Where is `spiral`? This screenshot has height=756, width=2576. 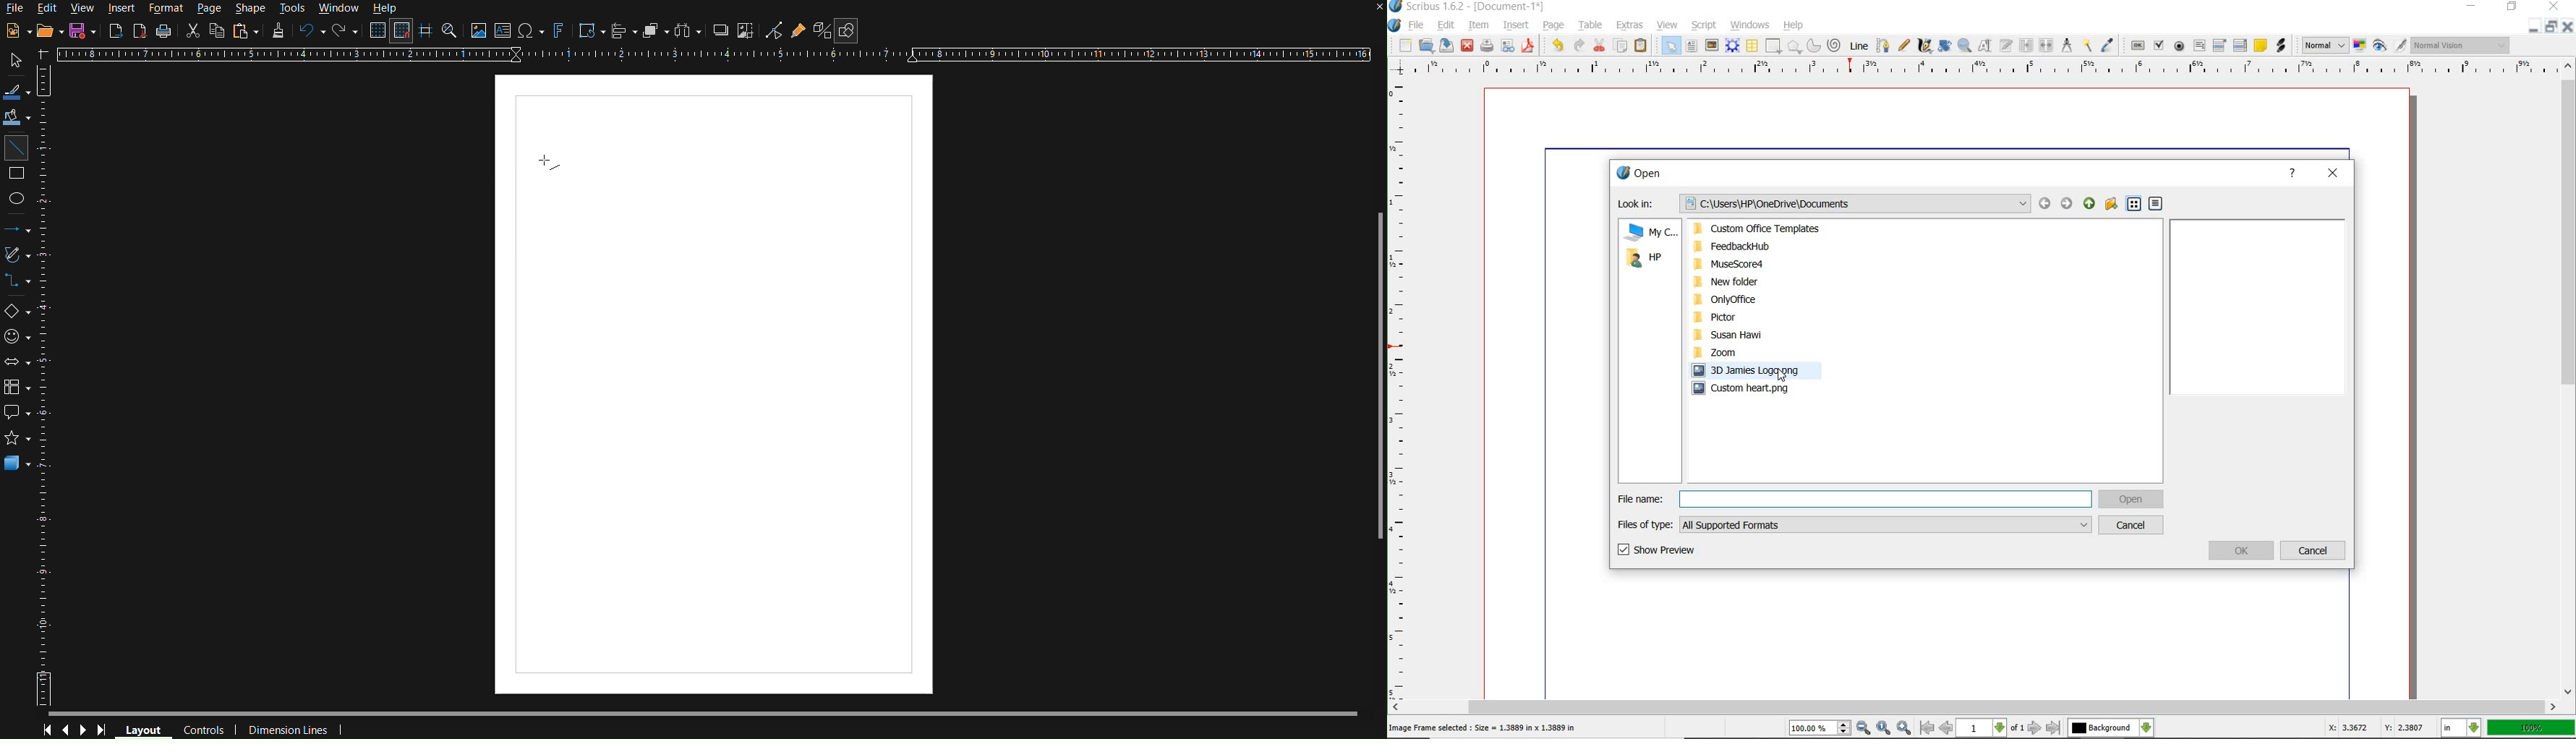
spiral is located at coordinates (1835, 45).